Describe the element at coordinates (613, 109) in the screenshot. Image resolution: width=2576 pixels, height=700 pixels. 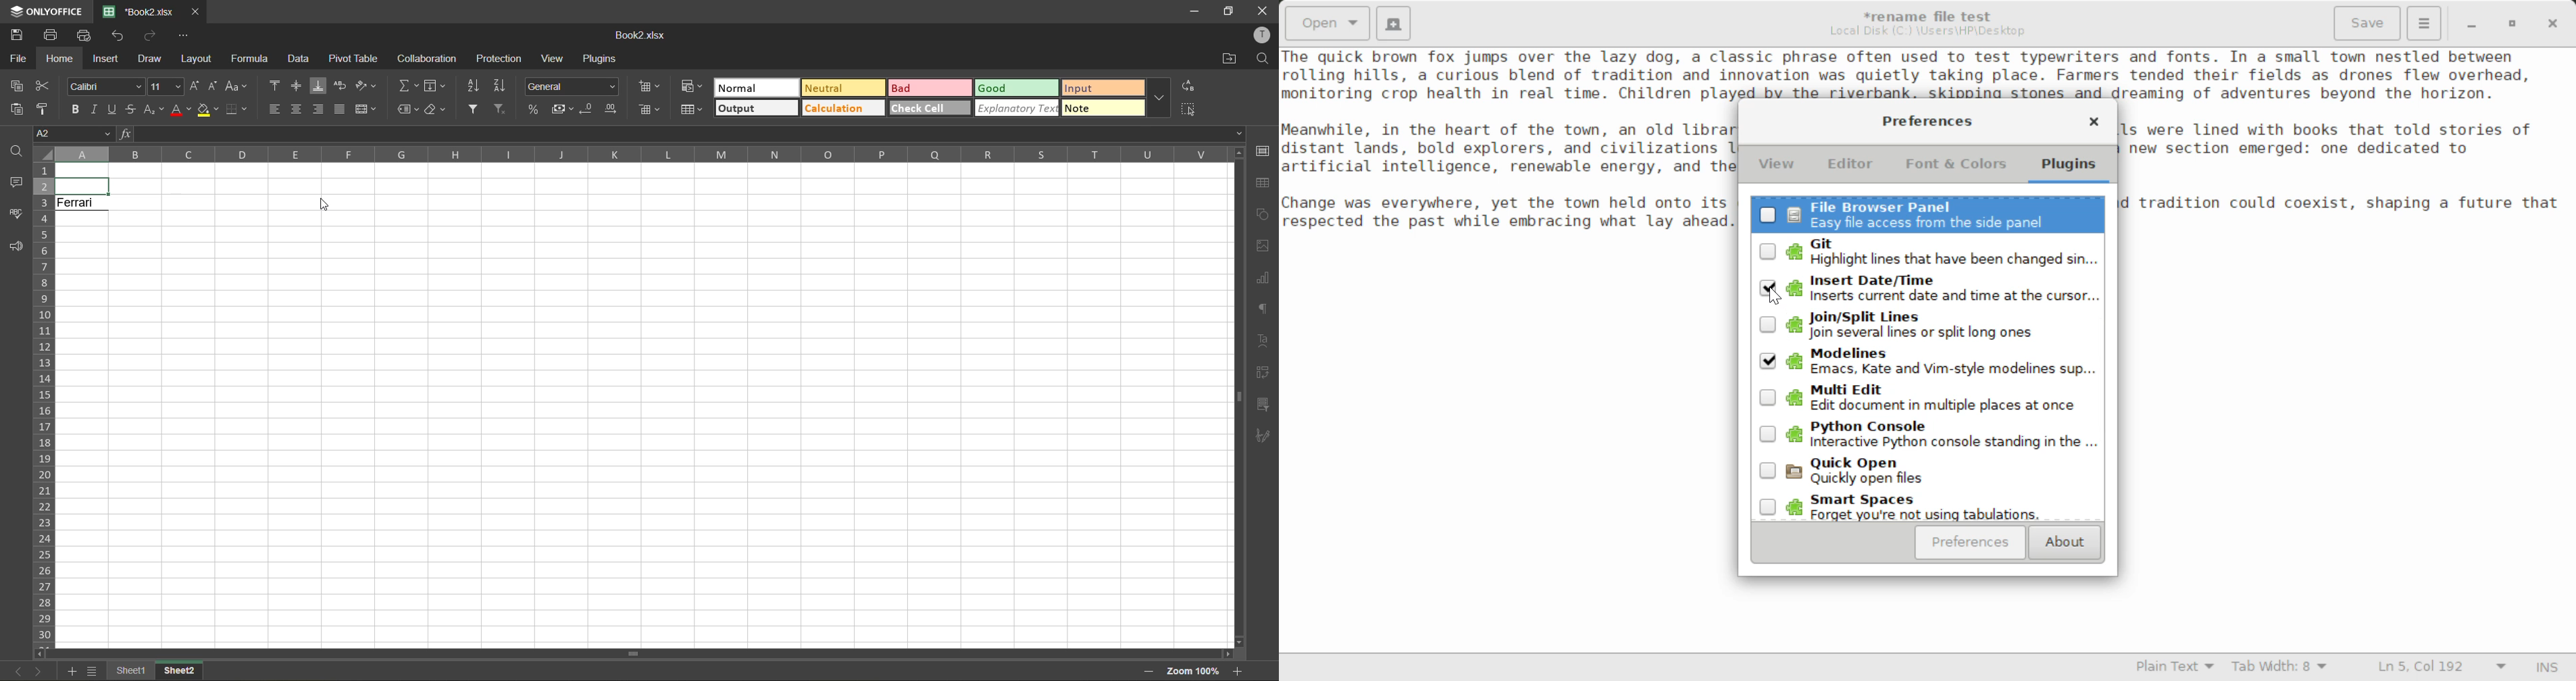
I see `increase decimal` at that location.